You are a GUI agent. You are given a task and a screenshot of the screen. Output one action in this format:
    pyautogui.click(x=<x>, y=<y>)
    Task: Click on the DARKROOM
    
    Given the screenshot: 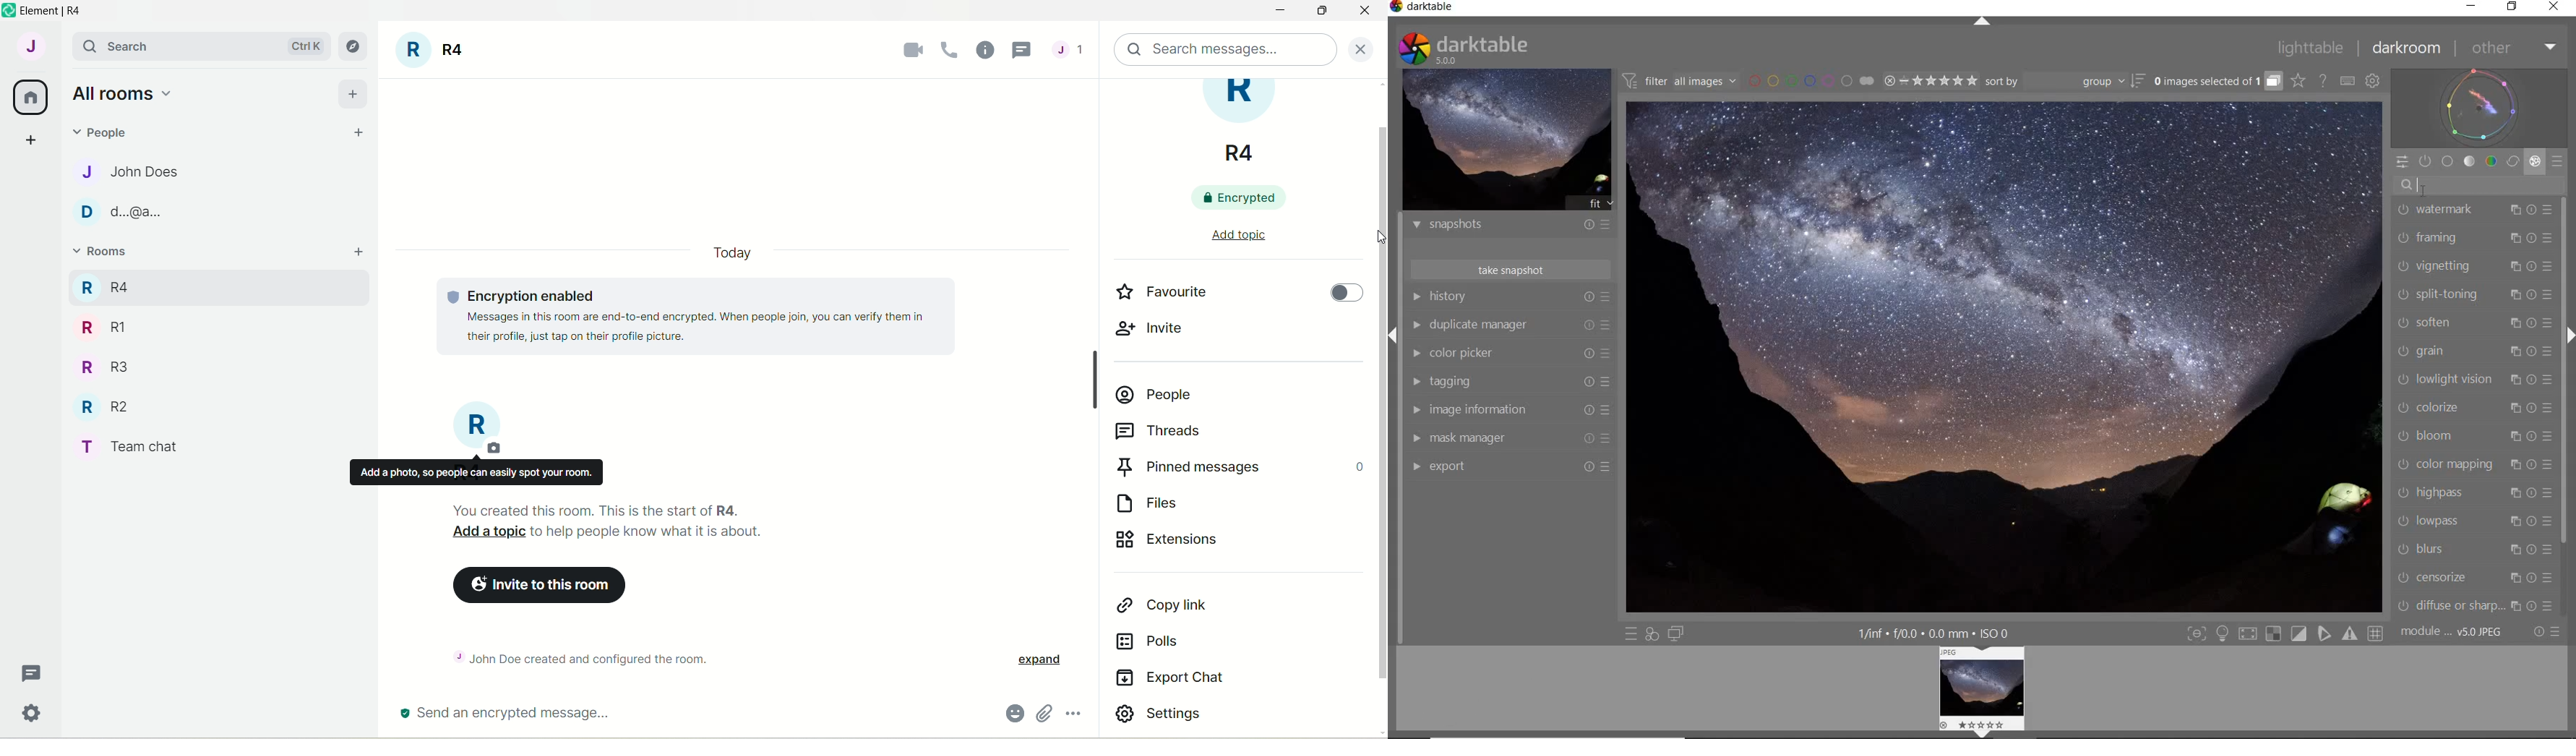 What is the action you would take?
    pyautogui.click(x=2411, y=47)
    